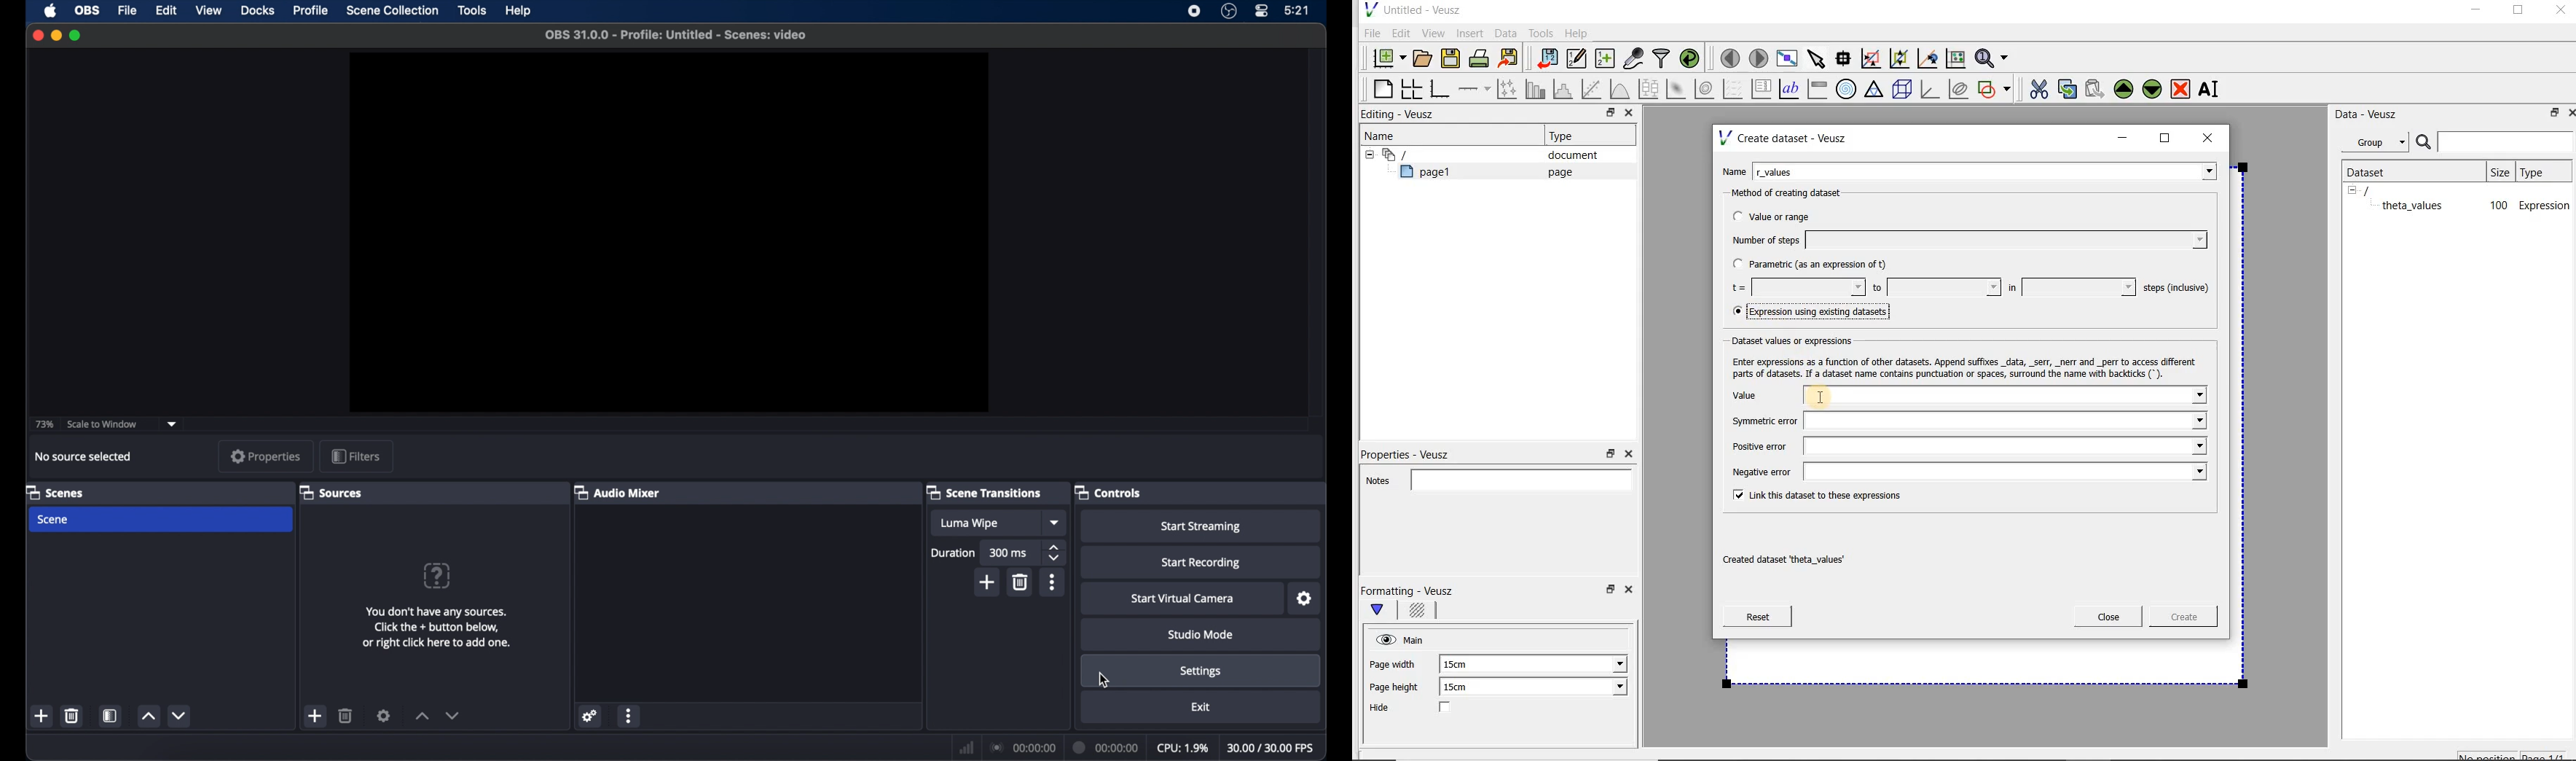  Describe the element at coordinates (266, 456) in the screenshot. I see `properties` at that location.